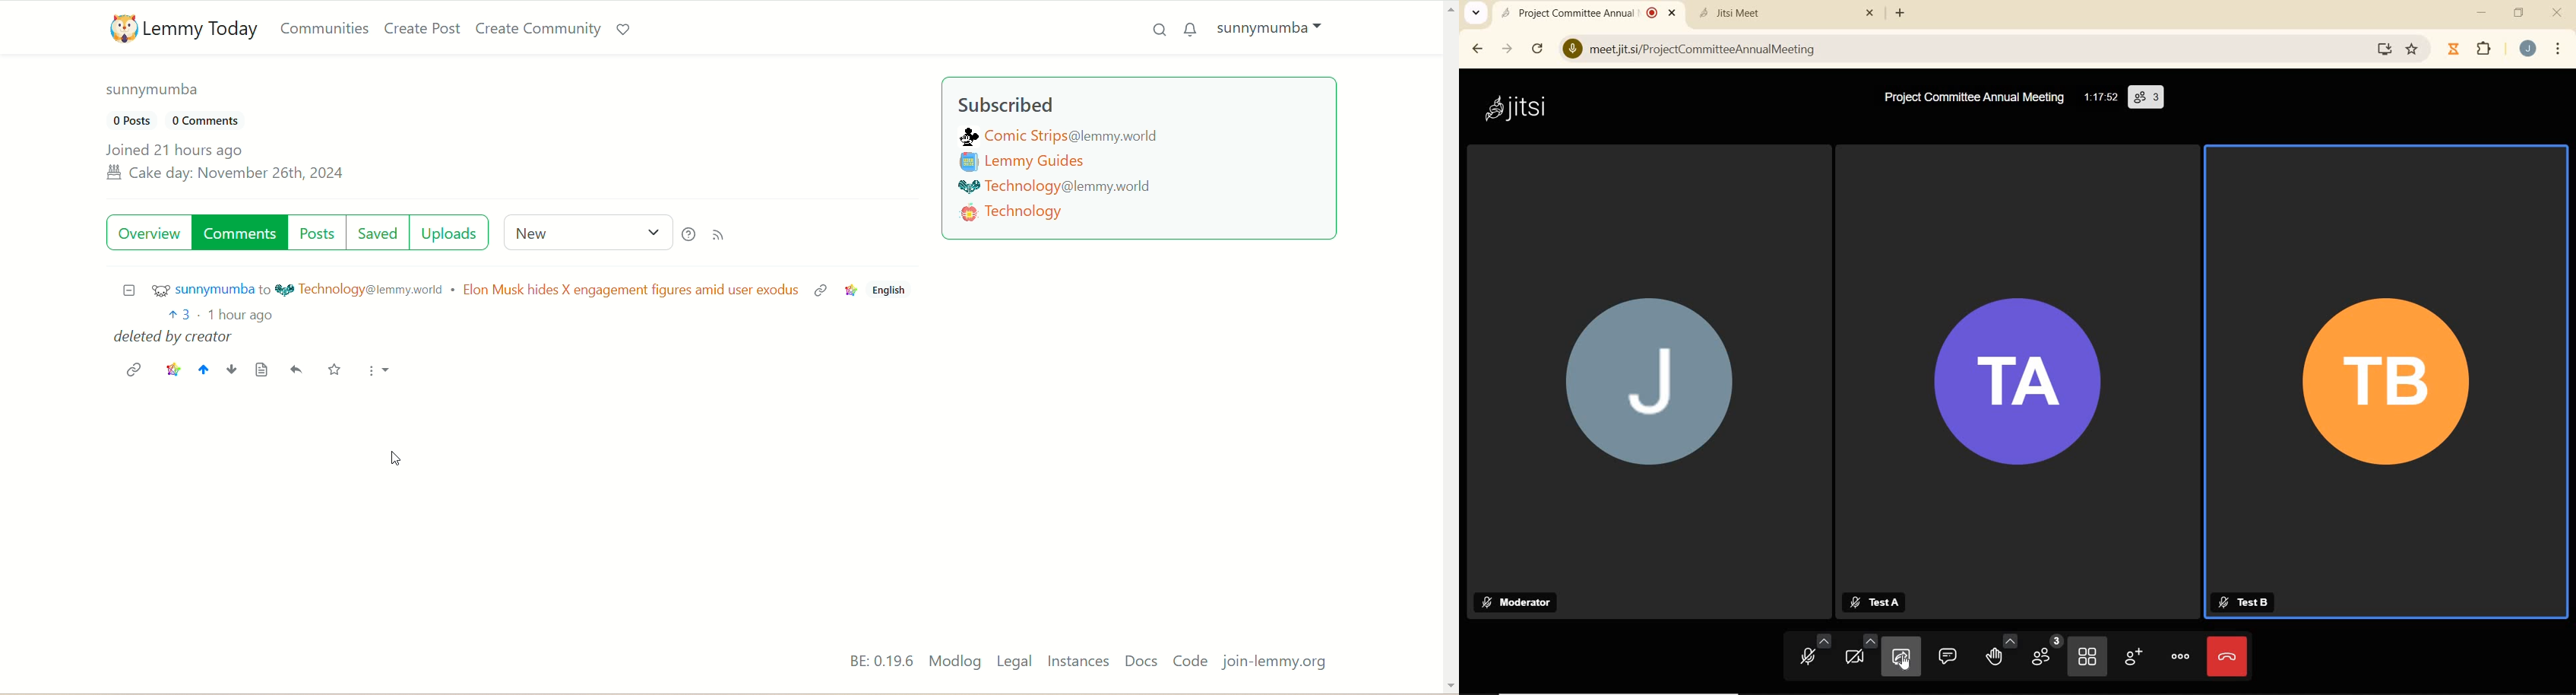  What do you see at coordinates (1789, 13) in the screenshot?
I see `Jitsi Meet` at bounding box center [1789, 13].